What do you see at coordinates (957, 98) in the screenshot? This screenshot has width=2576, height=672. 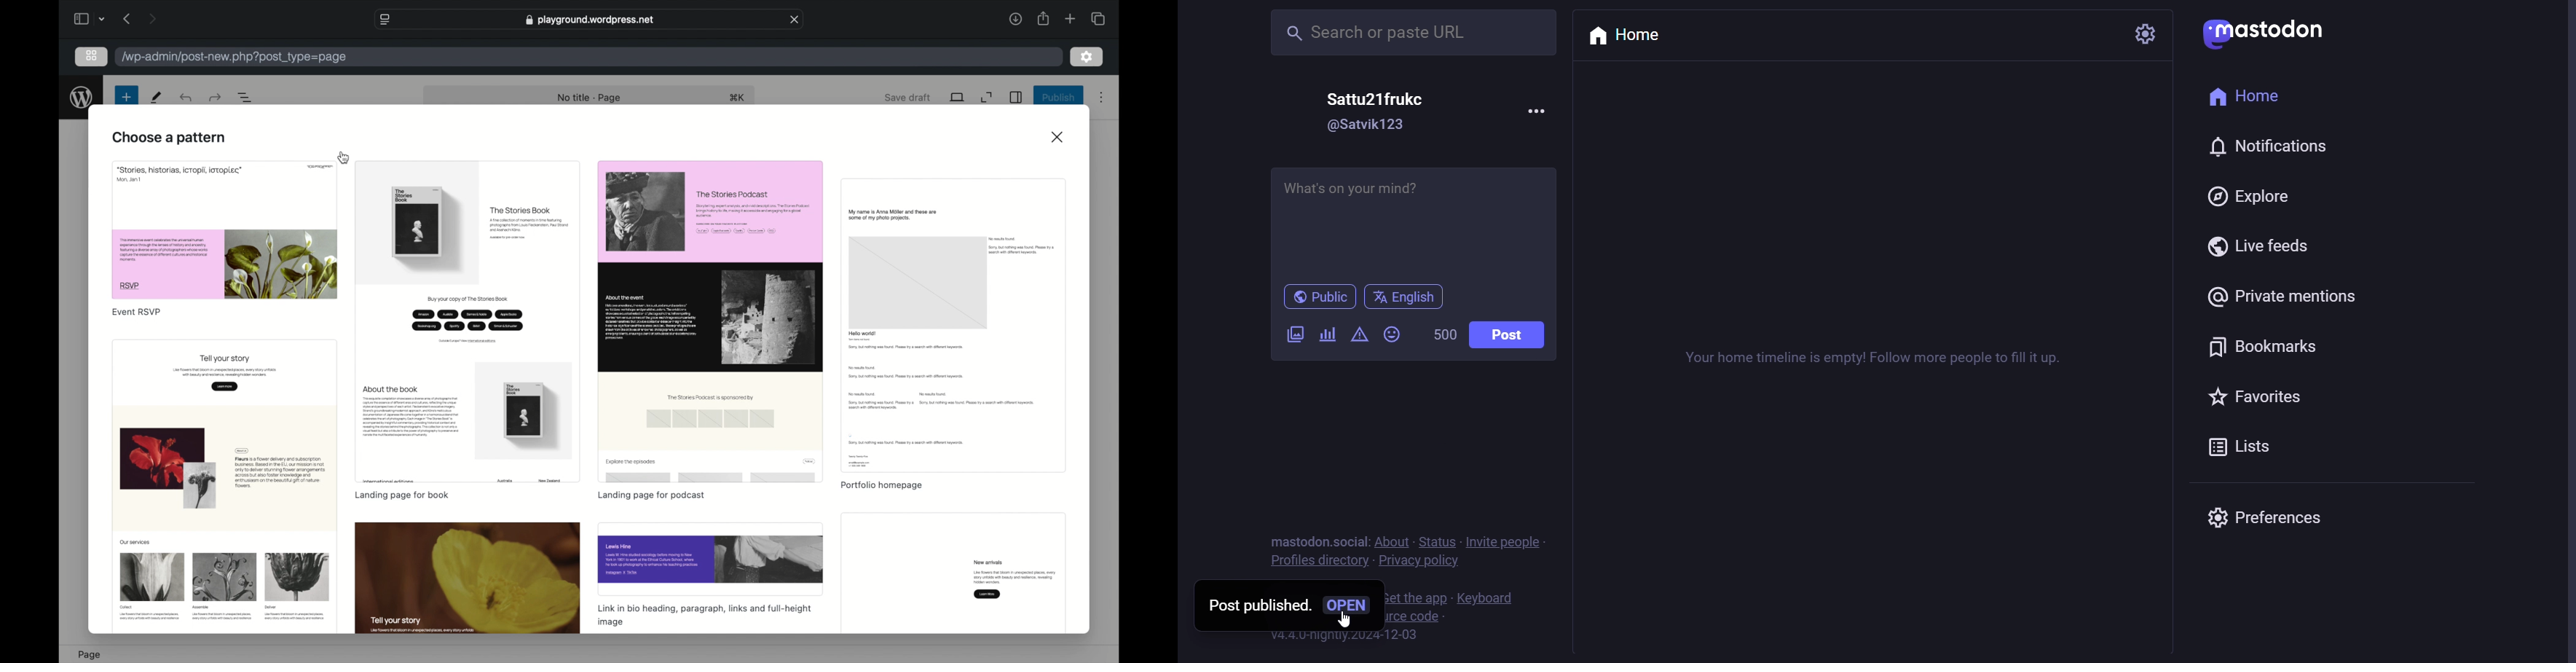 I see `view` at bounding box center [957, 98].